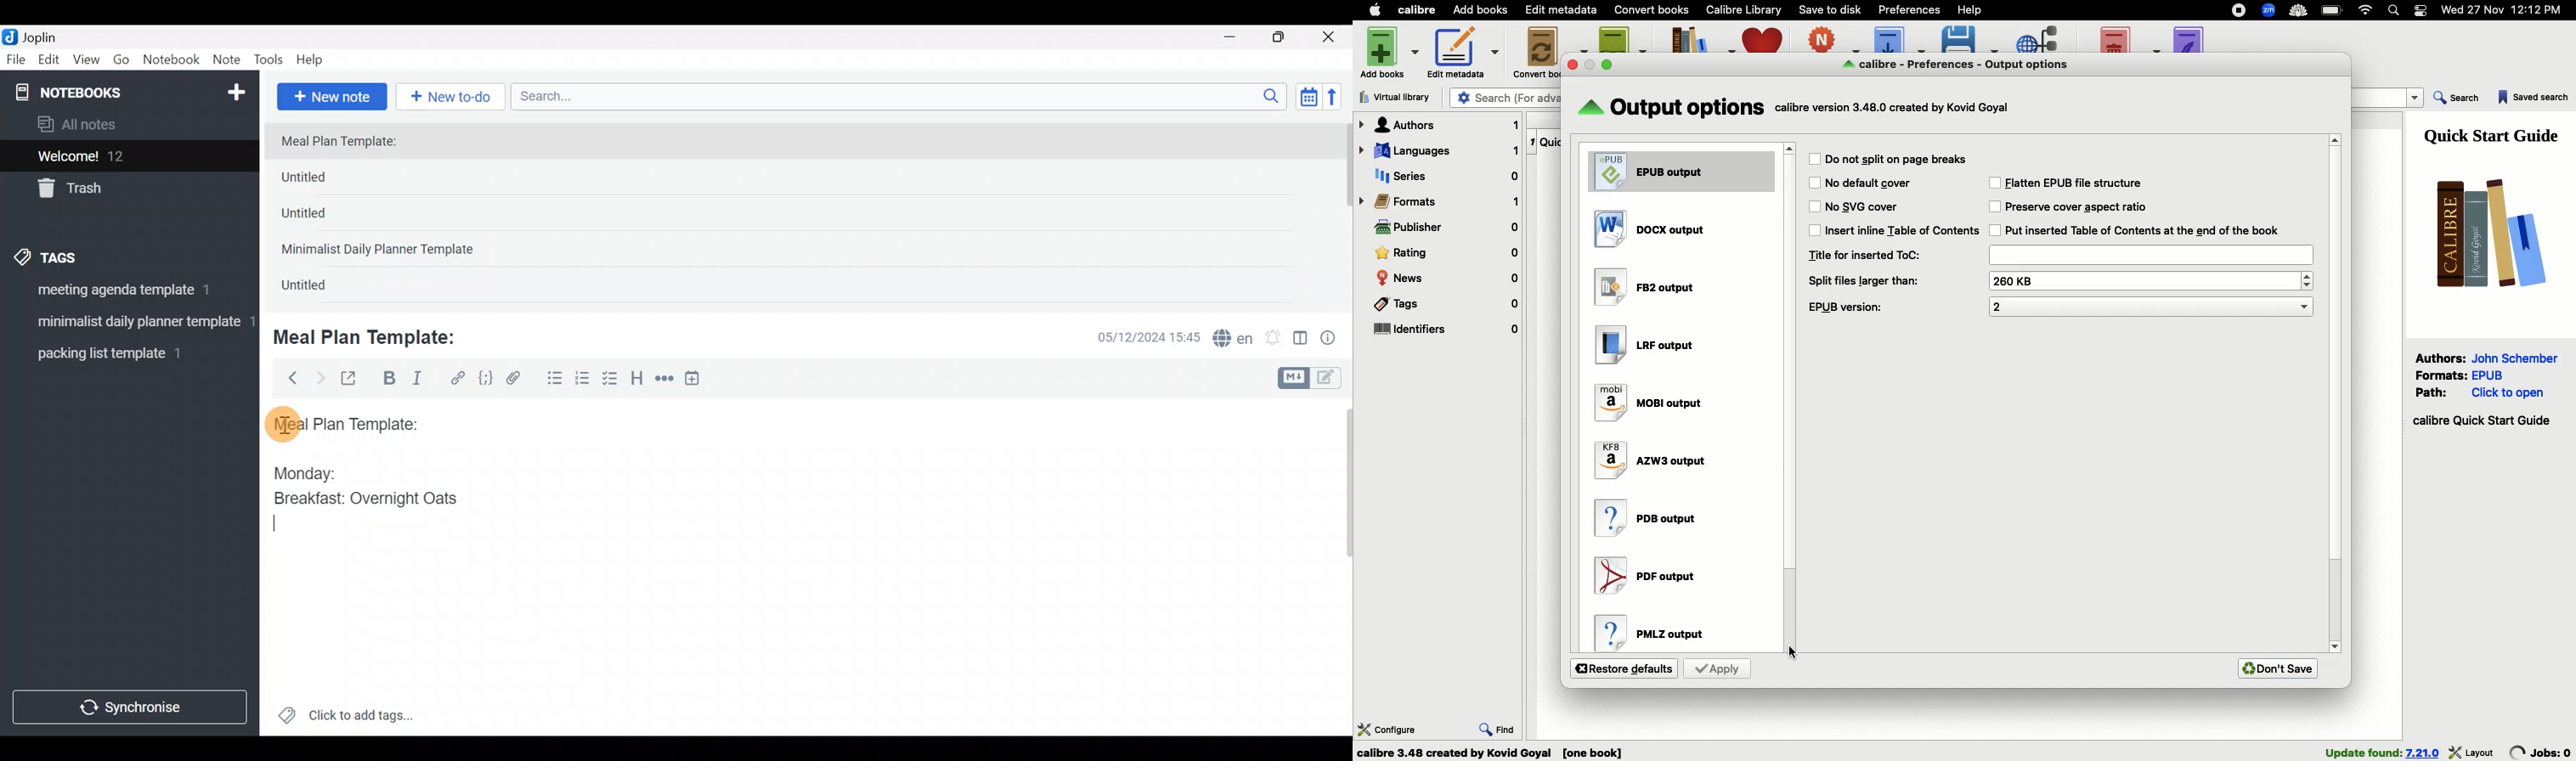 Image resolution: width=2576 pixels, height=784 pixels. I want to click on layout, so click(2472, 752).